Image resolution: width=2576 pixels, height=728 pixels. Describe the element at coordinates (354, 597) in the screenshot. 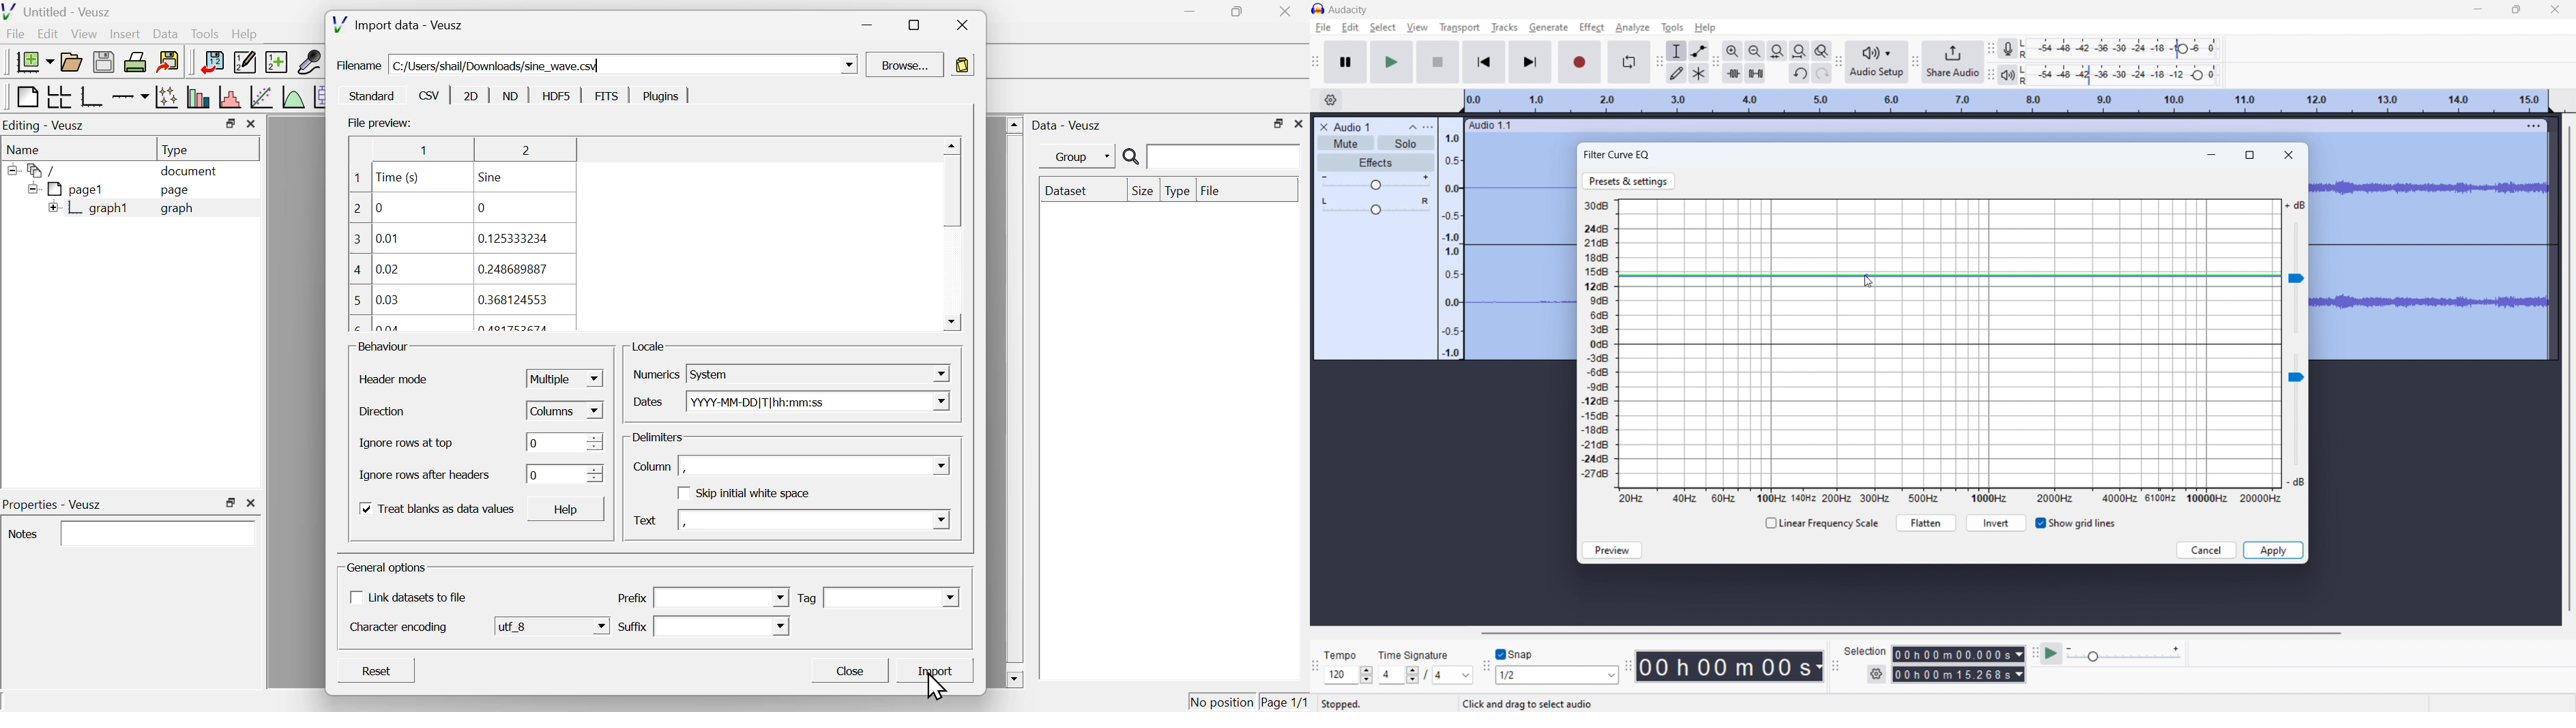

I see `off` at that location.